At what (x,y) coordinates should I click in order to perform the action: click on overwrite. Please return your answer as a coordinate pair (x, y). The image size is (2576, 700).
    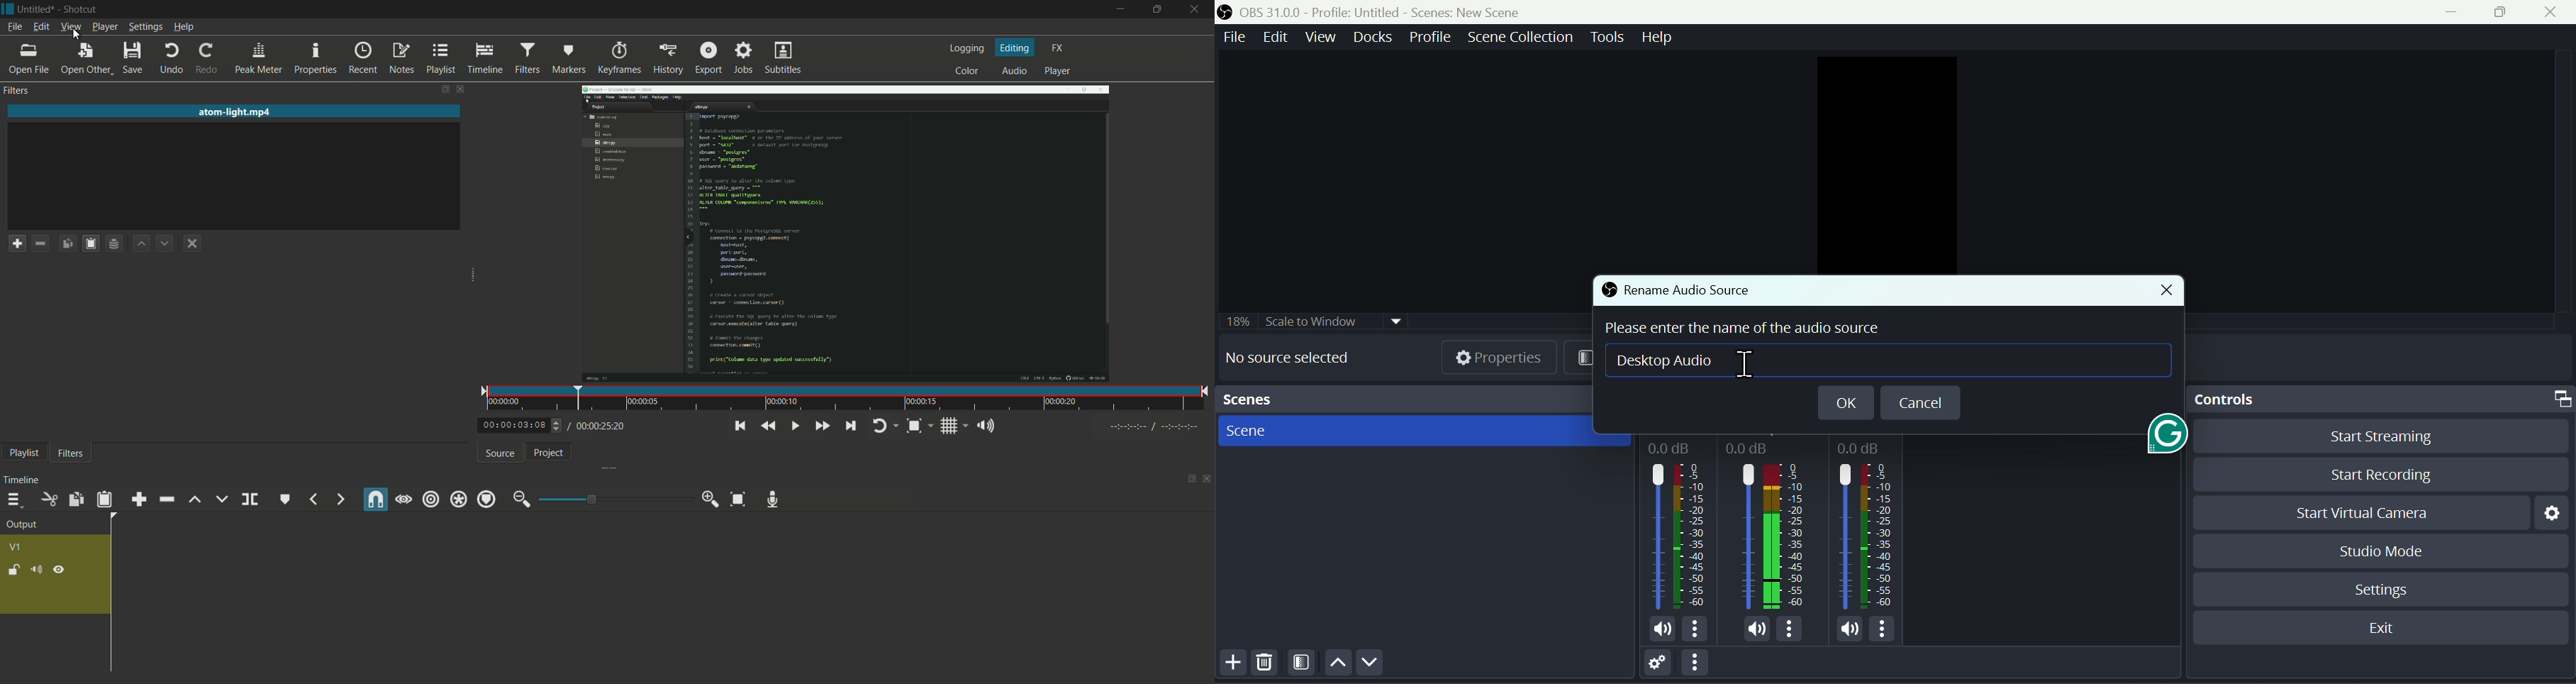
    Looking at the image, I should click on (221, 499).